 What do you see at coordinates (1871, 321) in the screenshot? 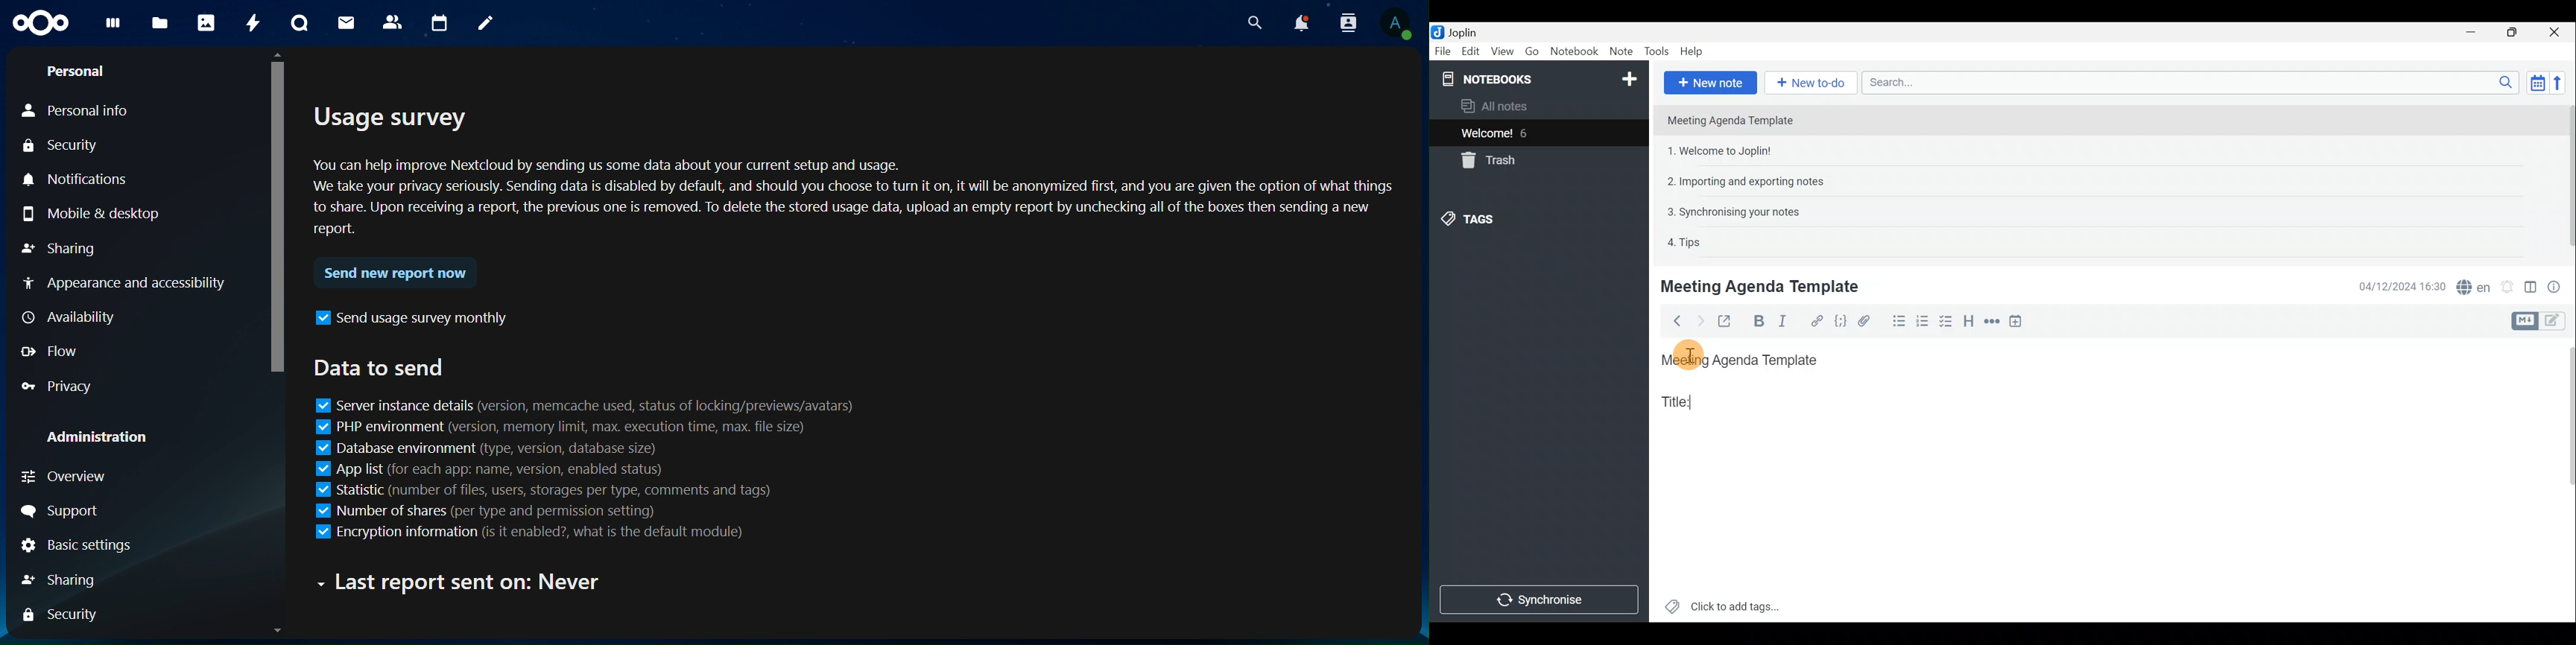
I see `Attach file` at bounding box center [1871, 321].